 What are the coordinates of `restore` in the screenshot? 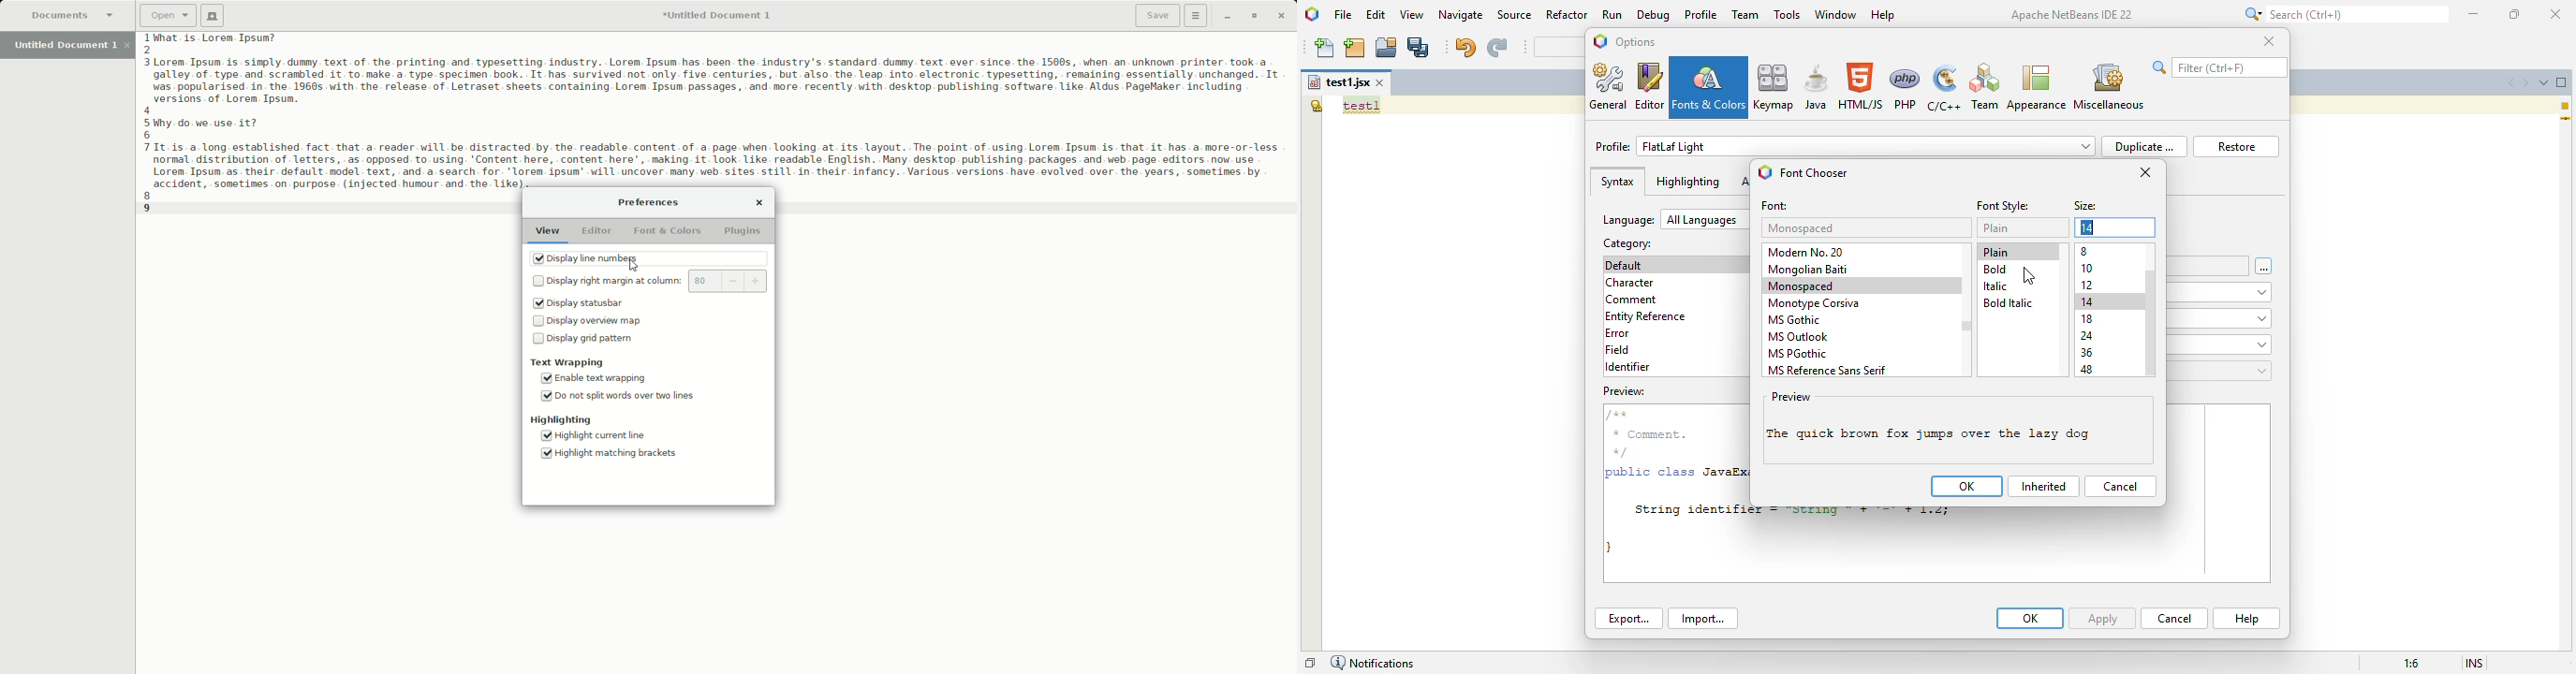 It's located at (2236, 146).